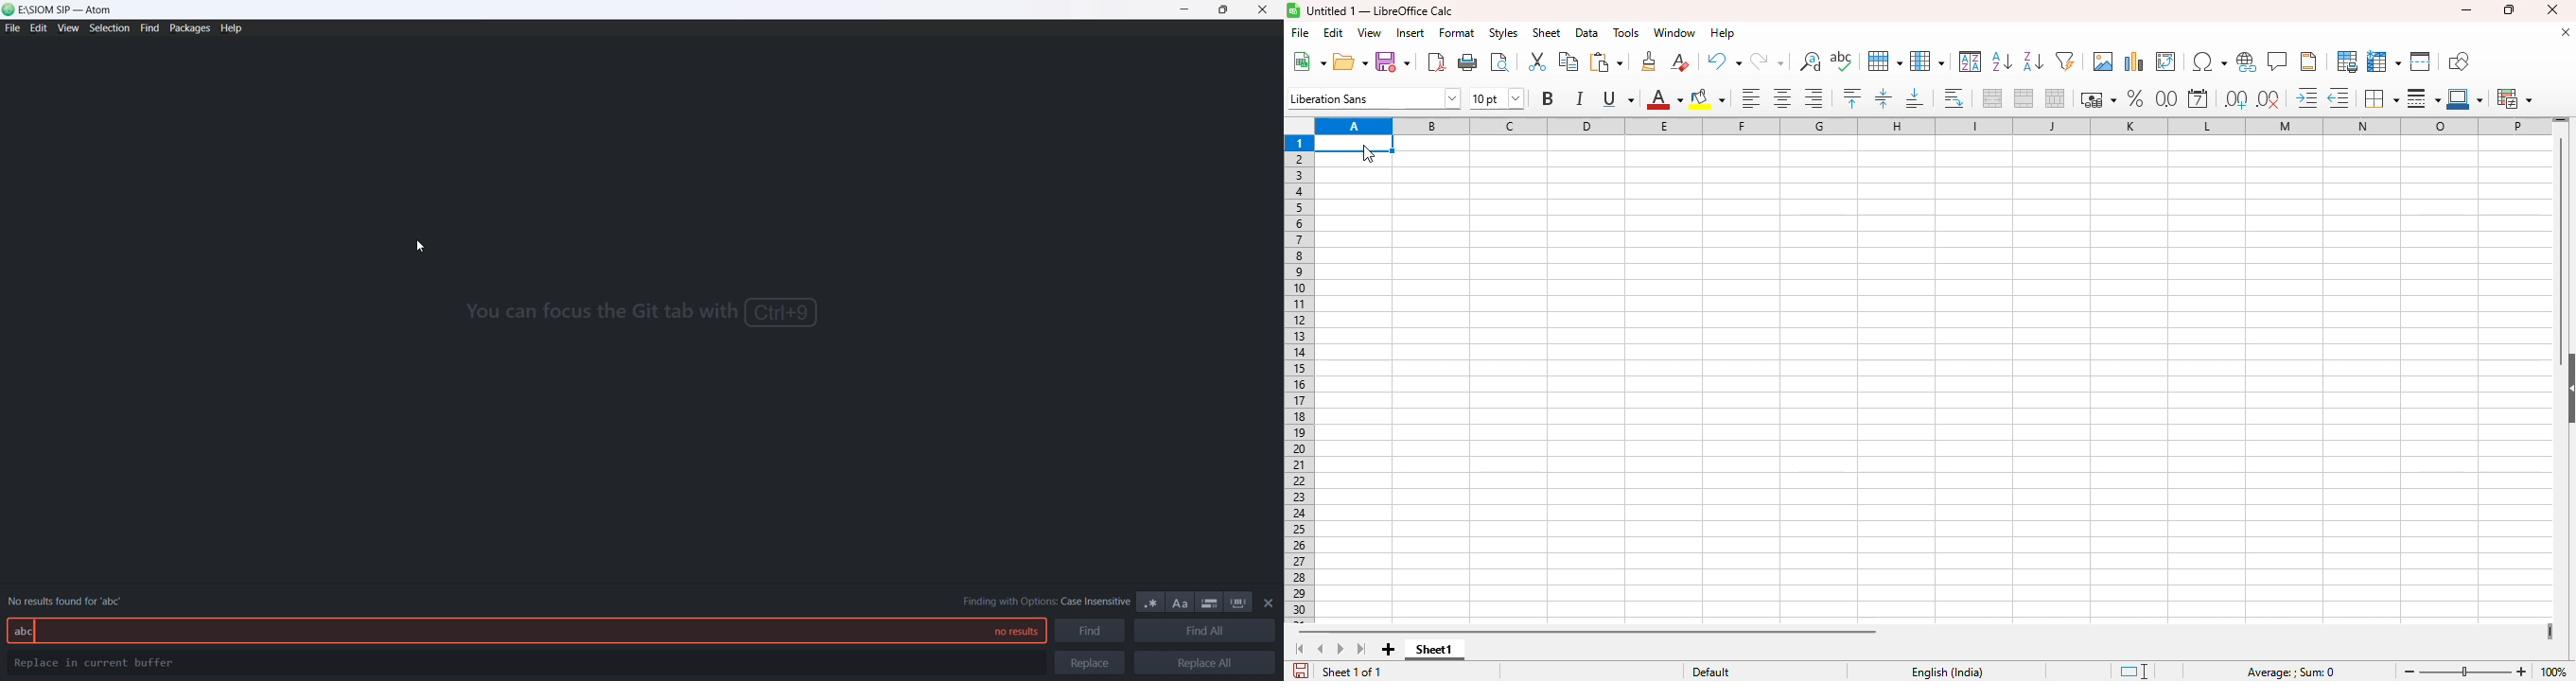 The height and width of the screenshot is (700, 2576). Describe the element at coordinates (2065, 61) in the screenshot. I see `AutoFilter` at that location.